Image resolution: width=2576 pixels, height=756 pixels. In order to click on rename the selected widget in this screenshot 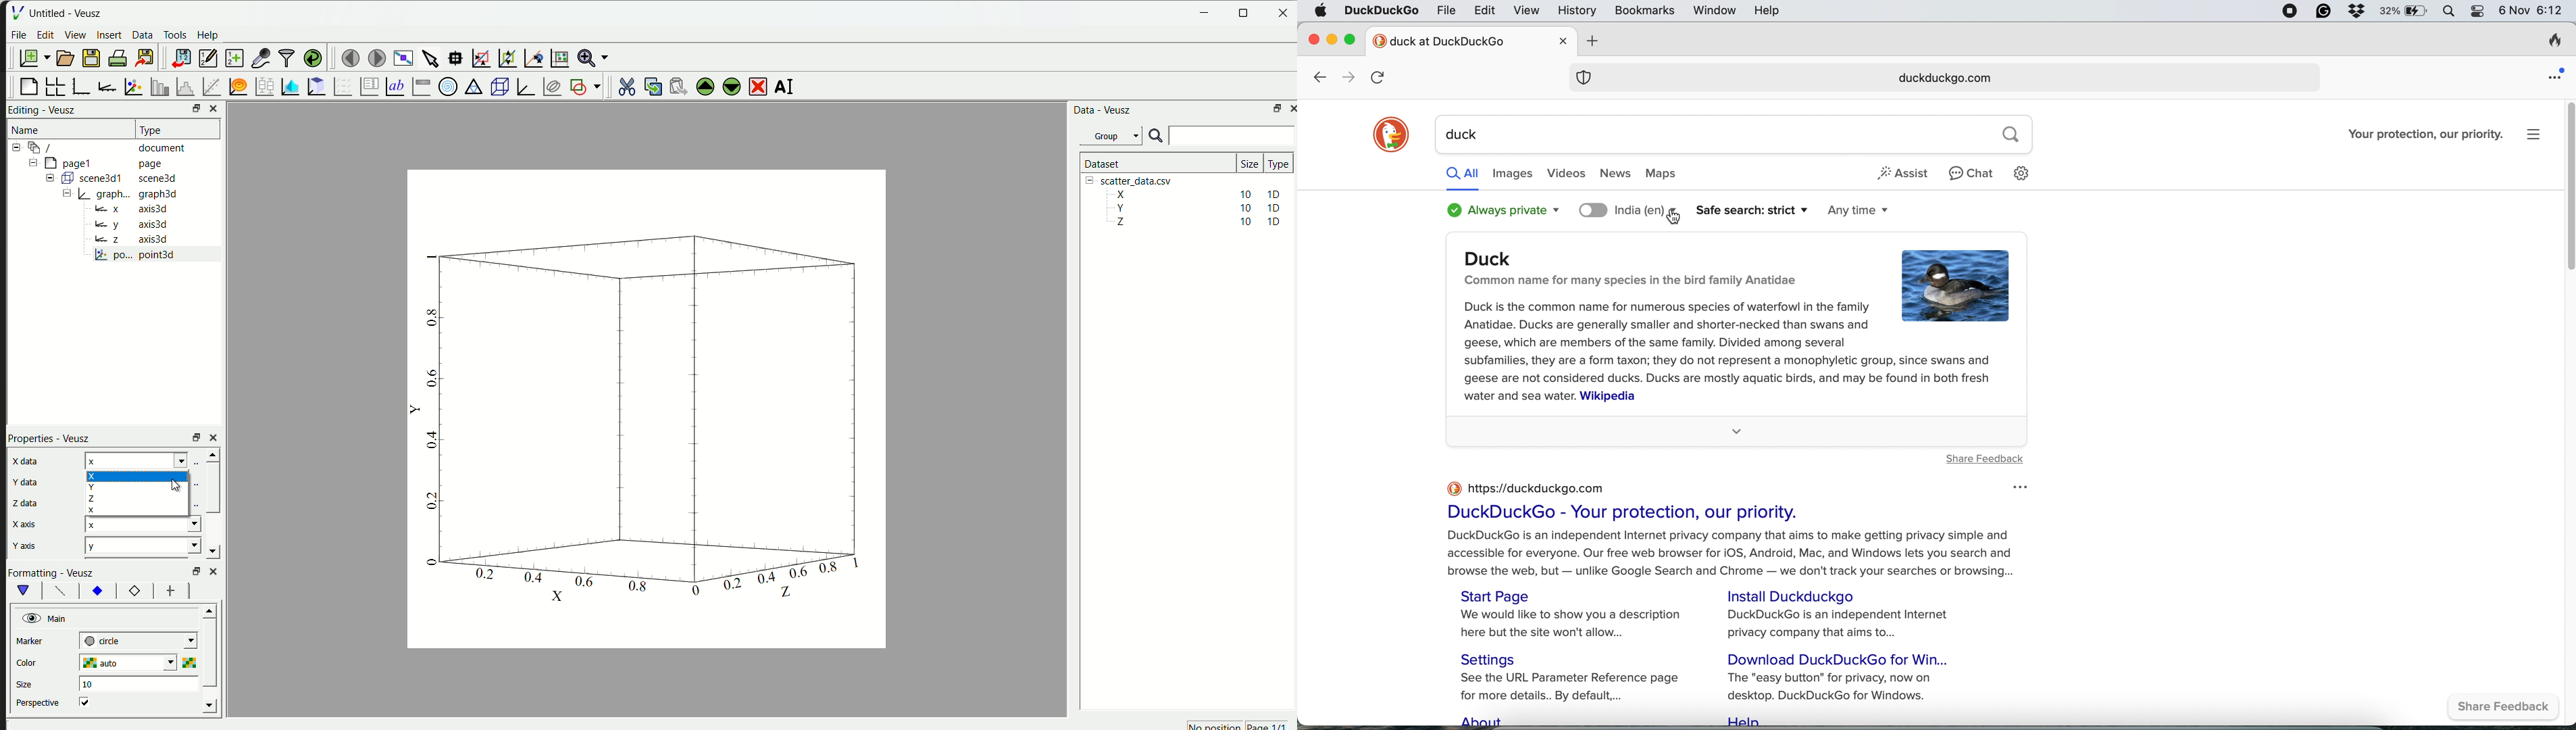, I will do `click(784, 86)`.